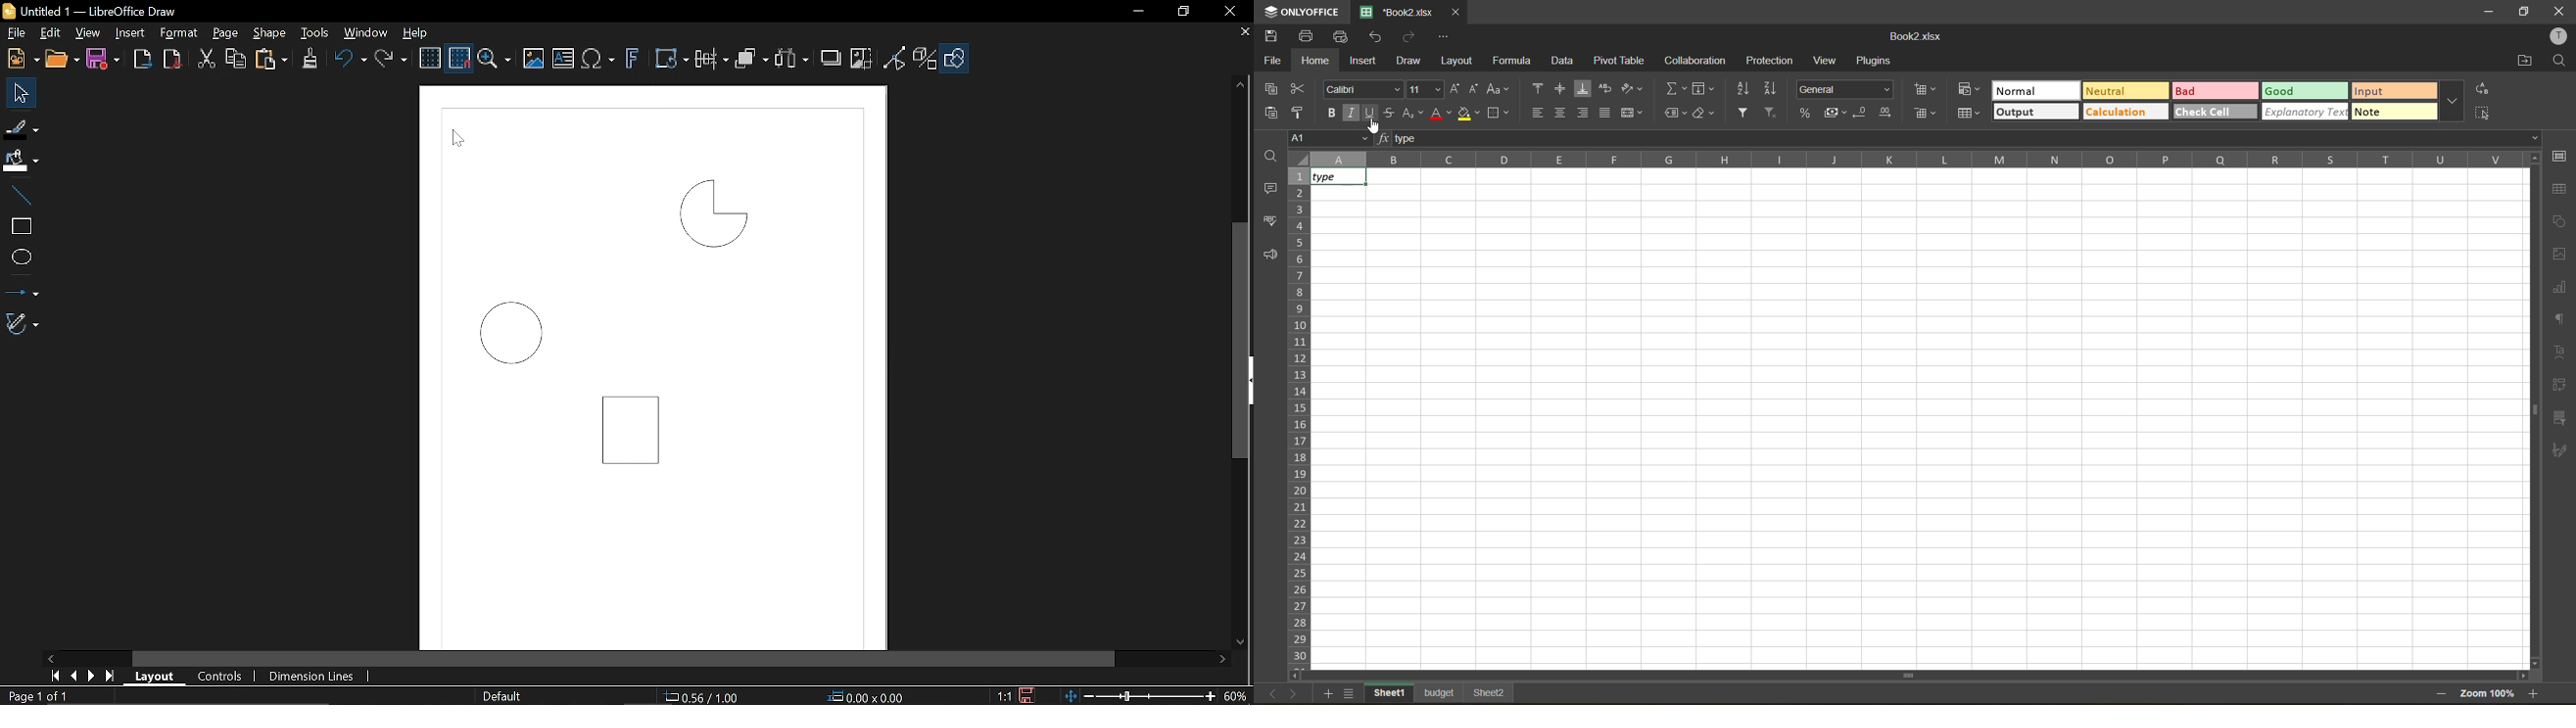 This screenshot has height=728, width=2576. I want to click on Line, so click(18, 191).